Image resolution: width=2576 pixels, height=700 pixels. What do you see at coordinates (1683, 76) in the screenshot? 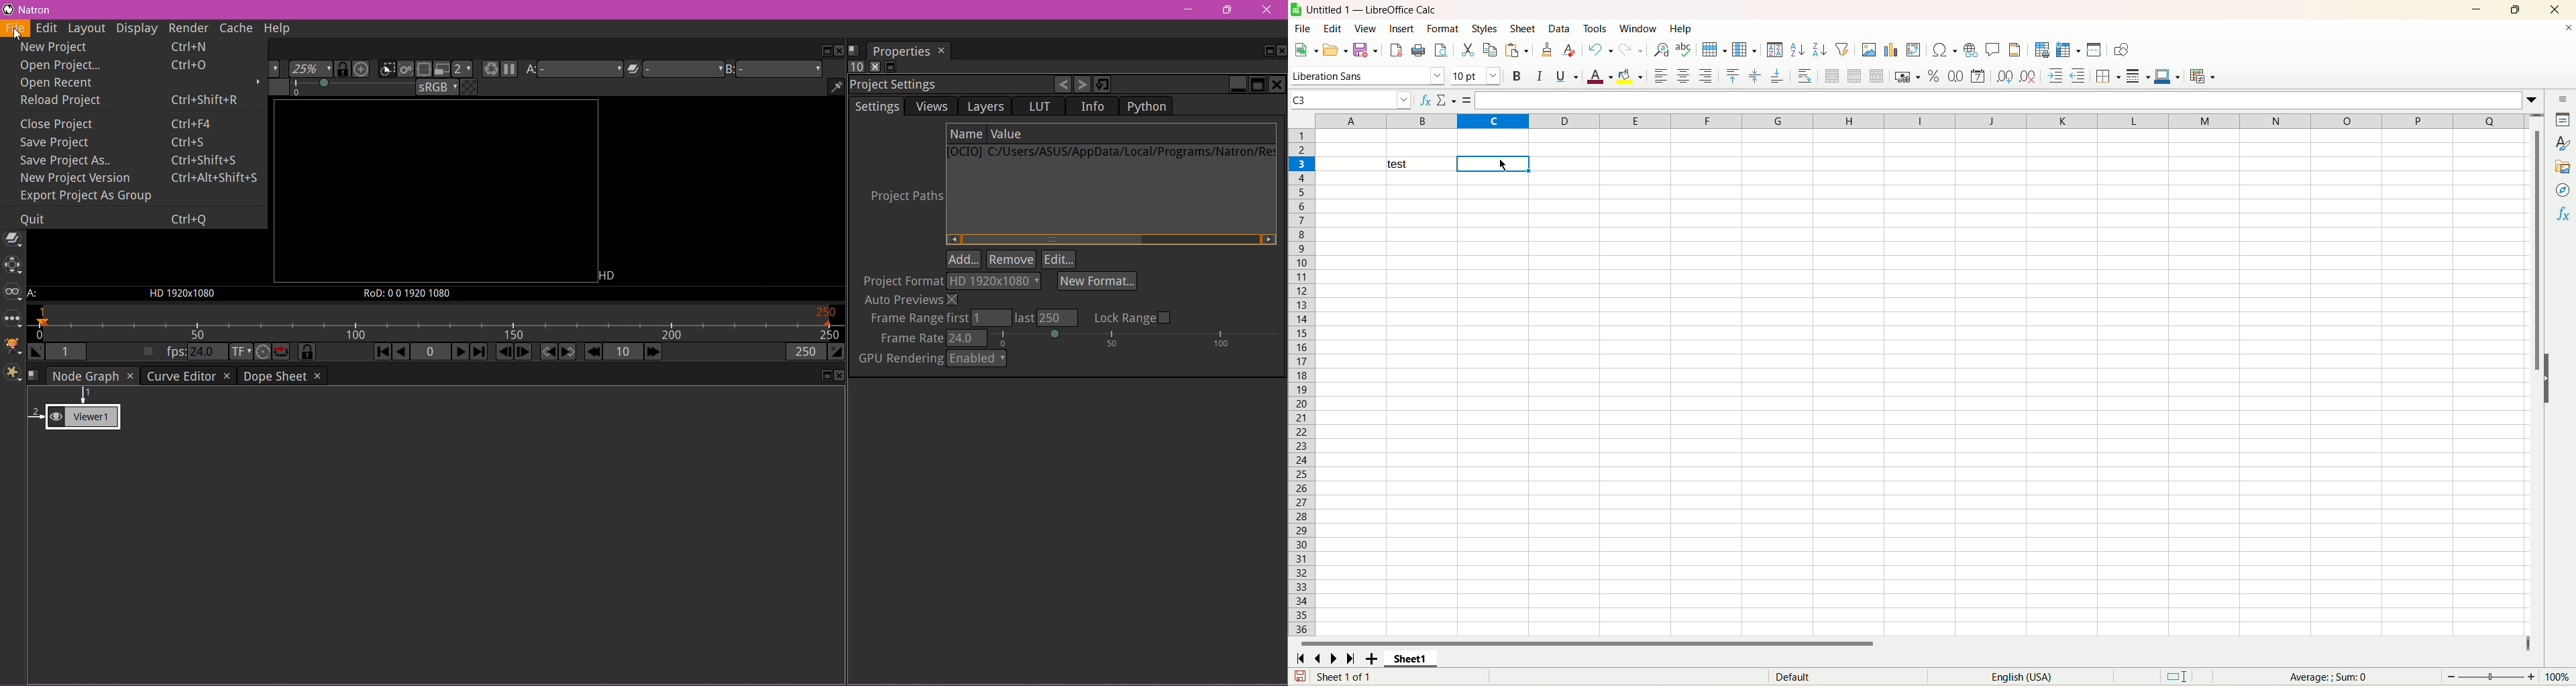
I see `align center` at bounding box center [1683, 76].